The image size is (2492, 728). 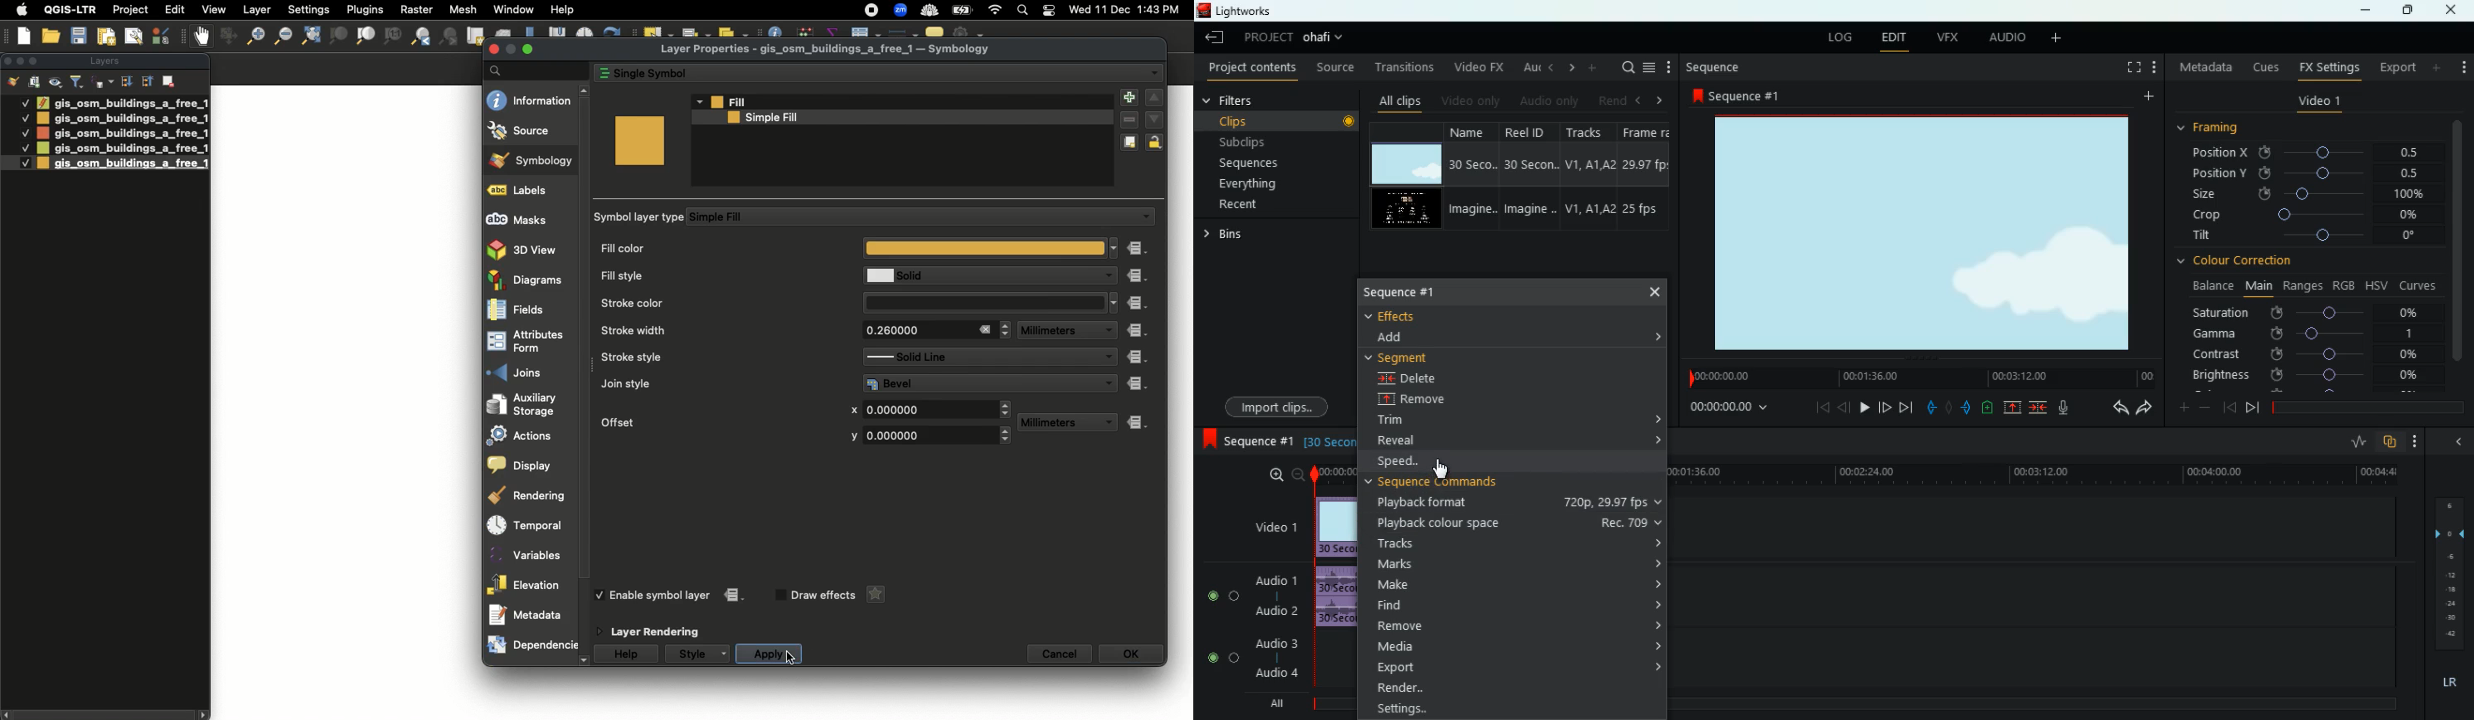 What do you see at coordinates (309, 36) in the screenshot?
I see `Zoom full` at bounding box center [309, 36].